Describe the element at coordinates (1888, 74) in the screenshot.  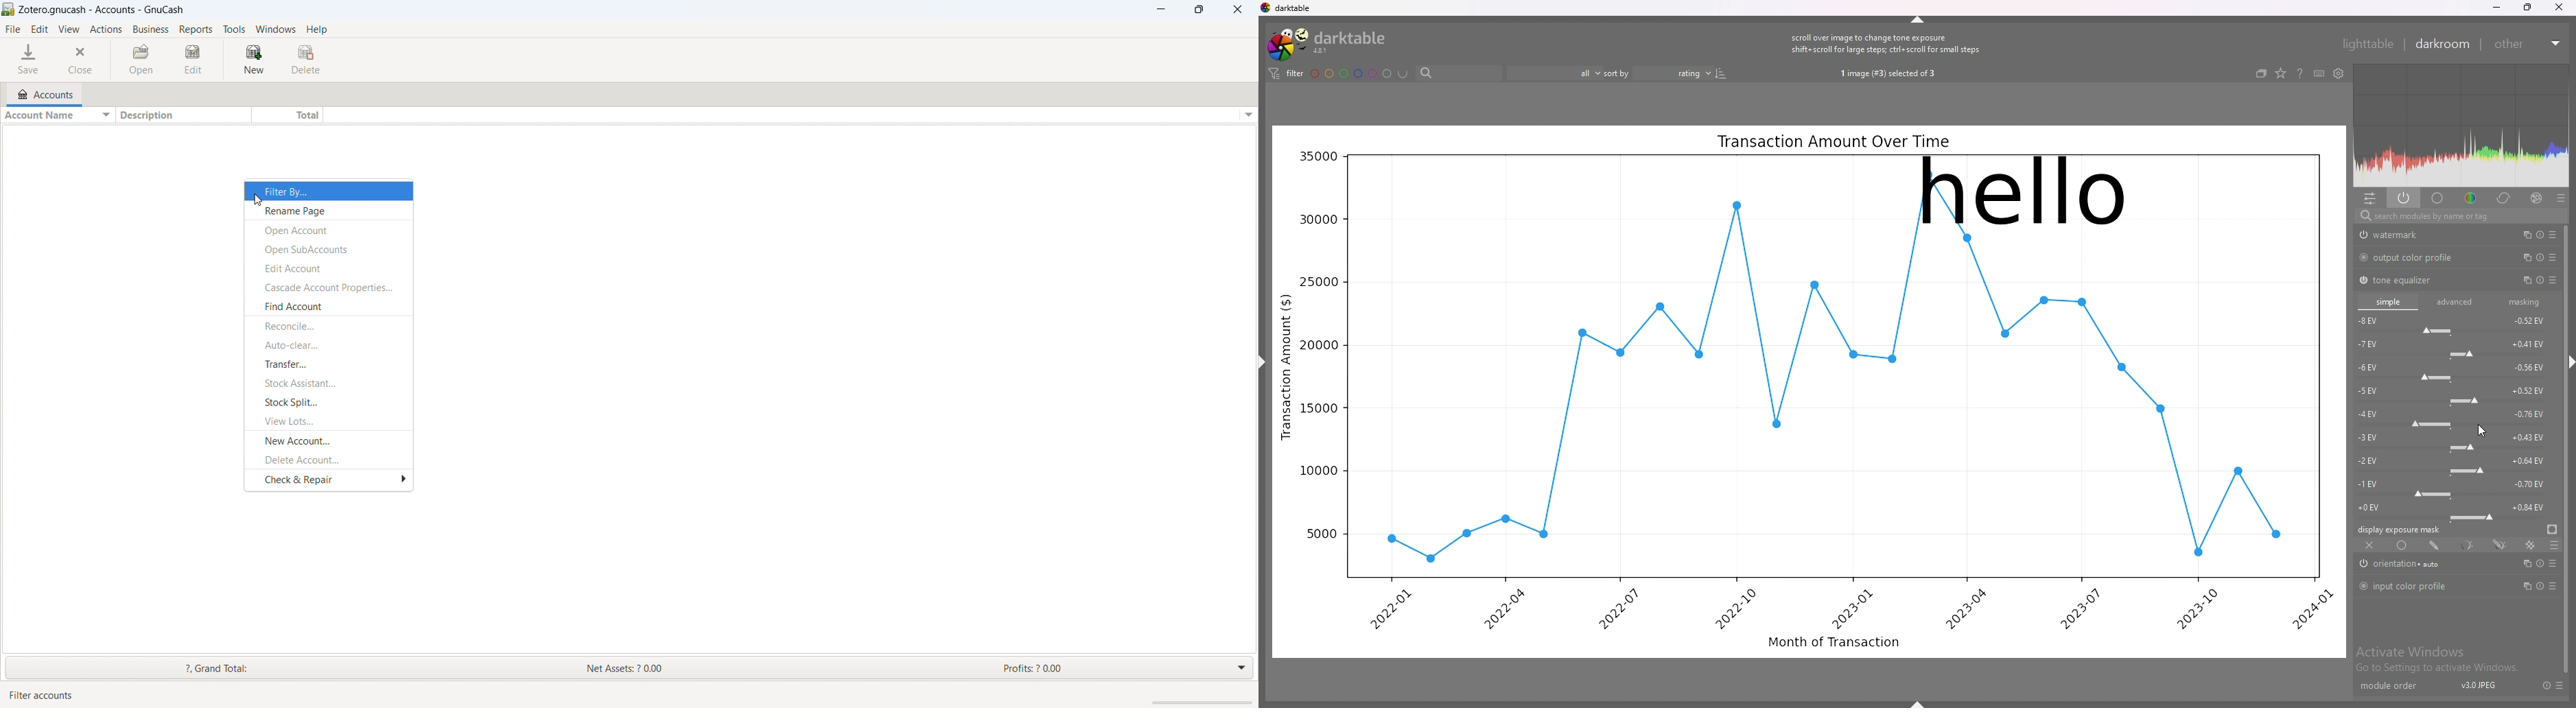
I see `1 image (#3) selected of 3` at that location.